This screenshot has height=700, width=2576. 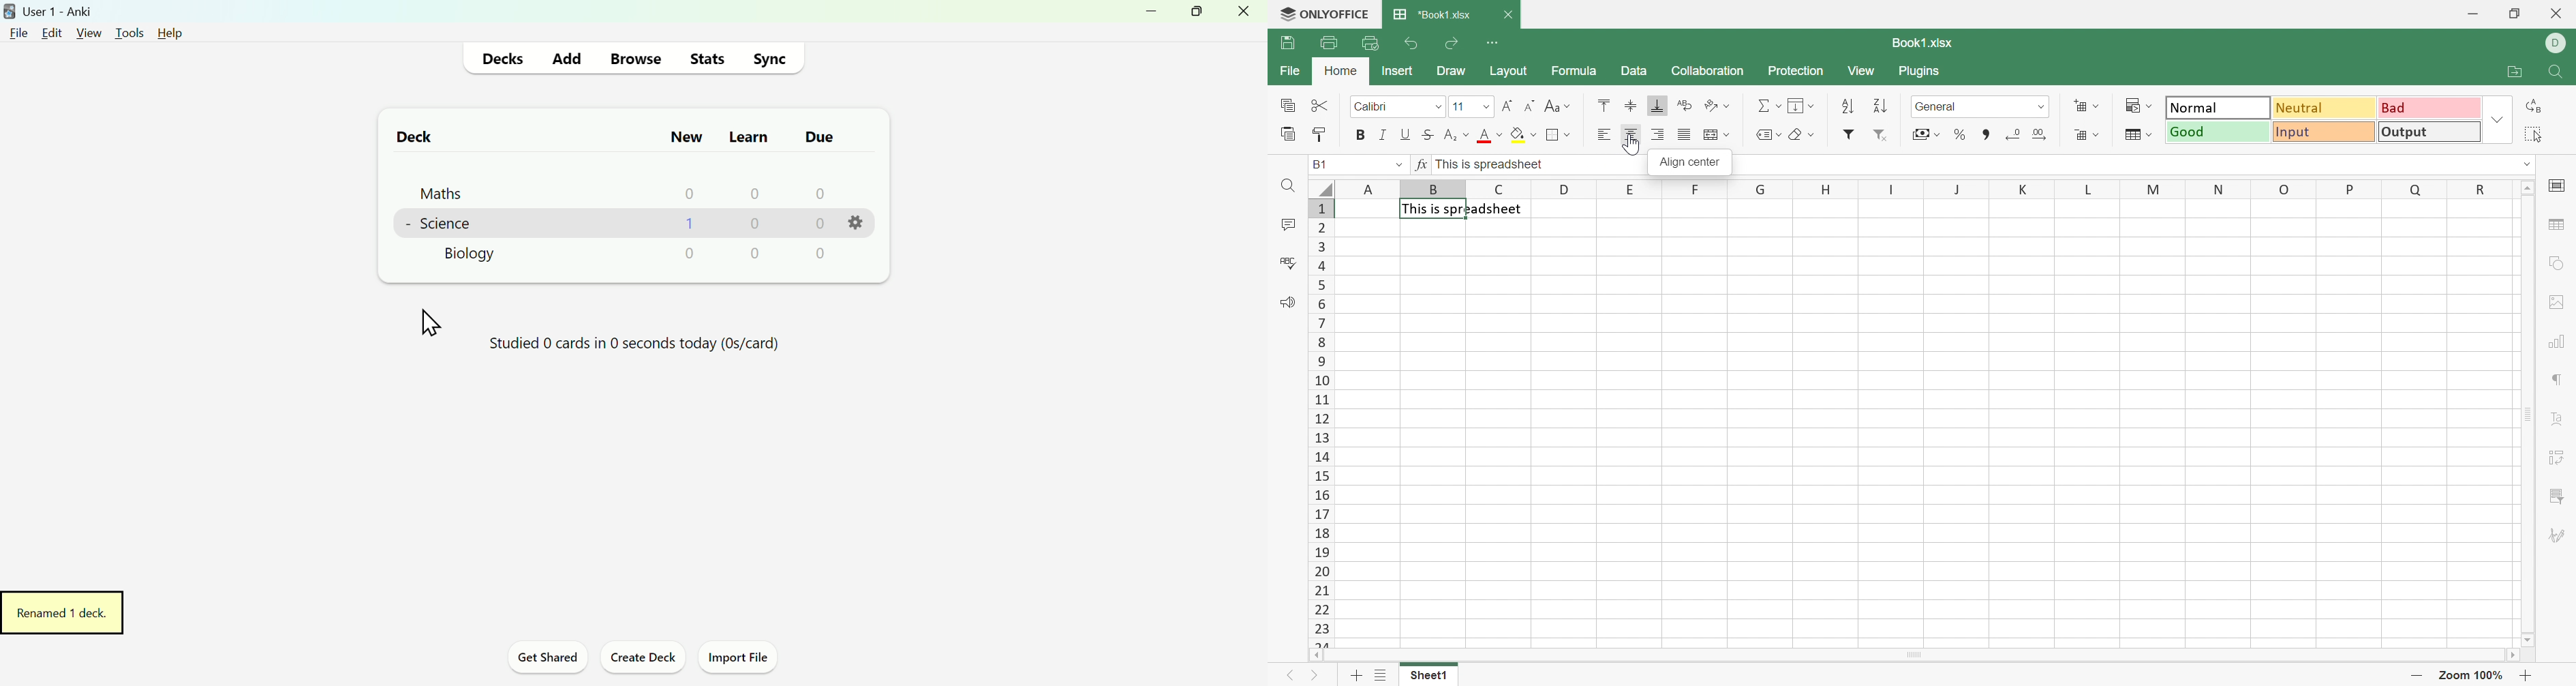 I want to click on Help, so click(x=166, y=32).